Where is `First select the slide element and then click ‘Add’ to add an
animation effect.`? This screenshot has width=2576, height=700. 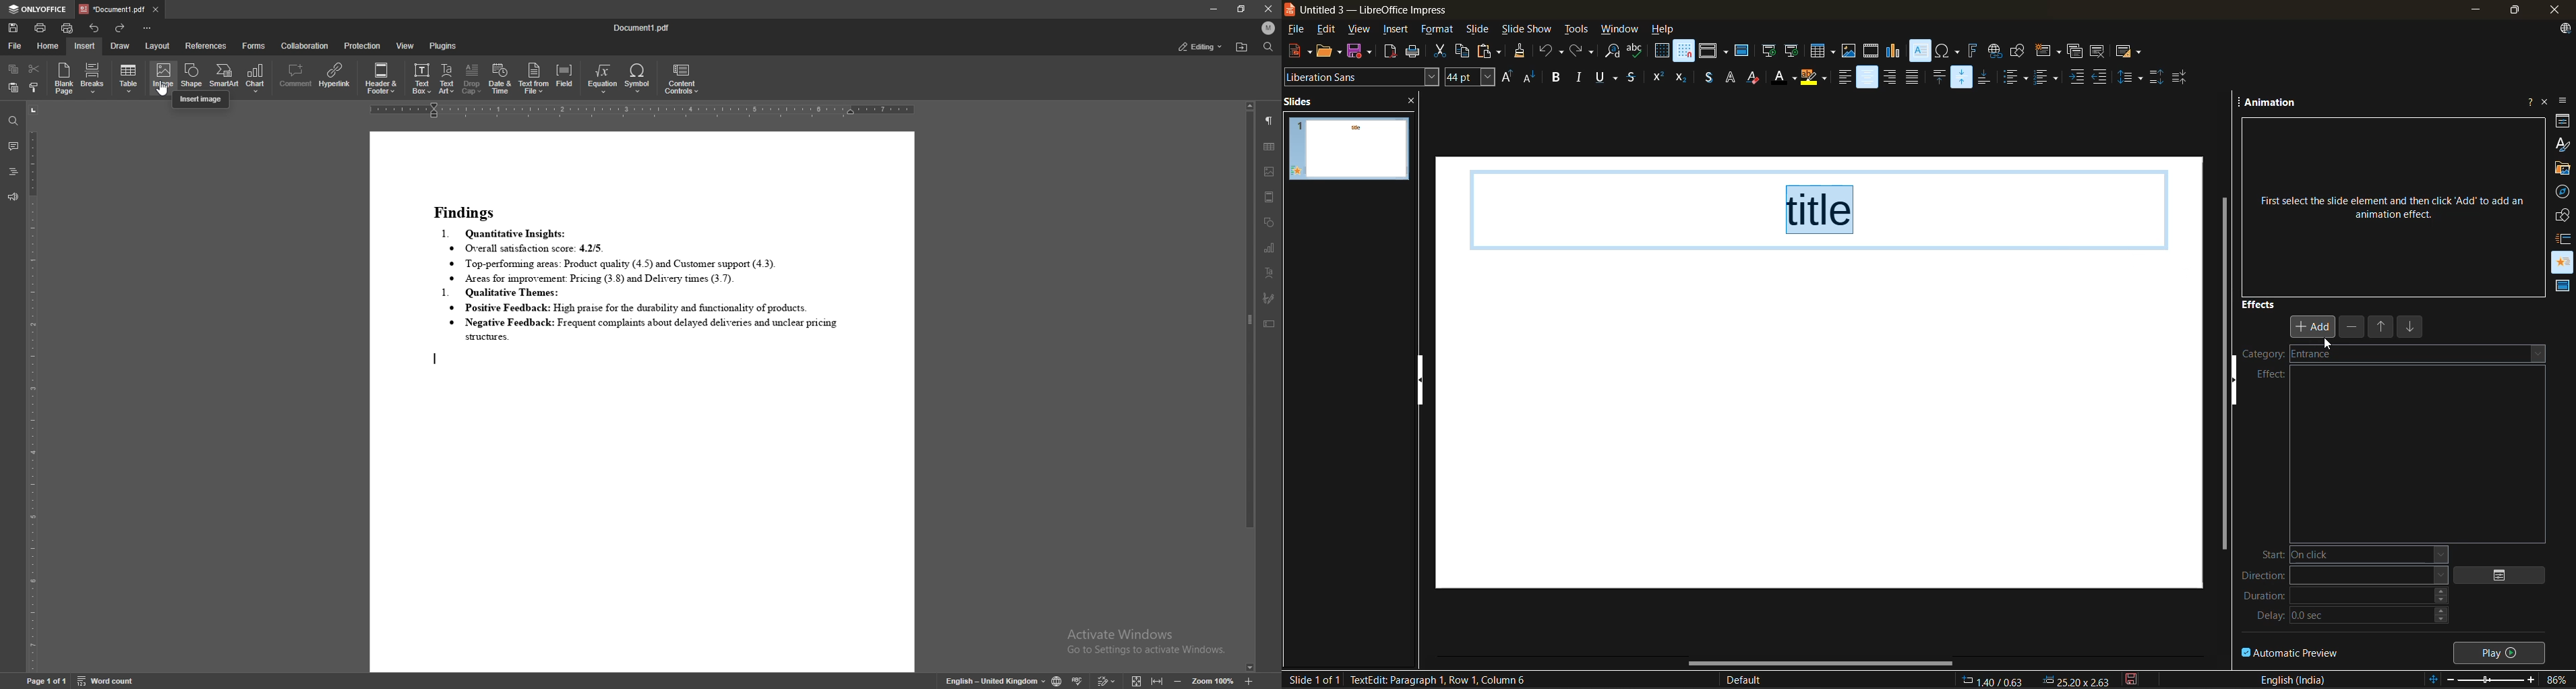 First select the slide element and then click ‘Add’ to add an
animation effect. is located at coordinates (2392, 201).